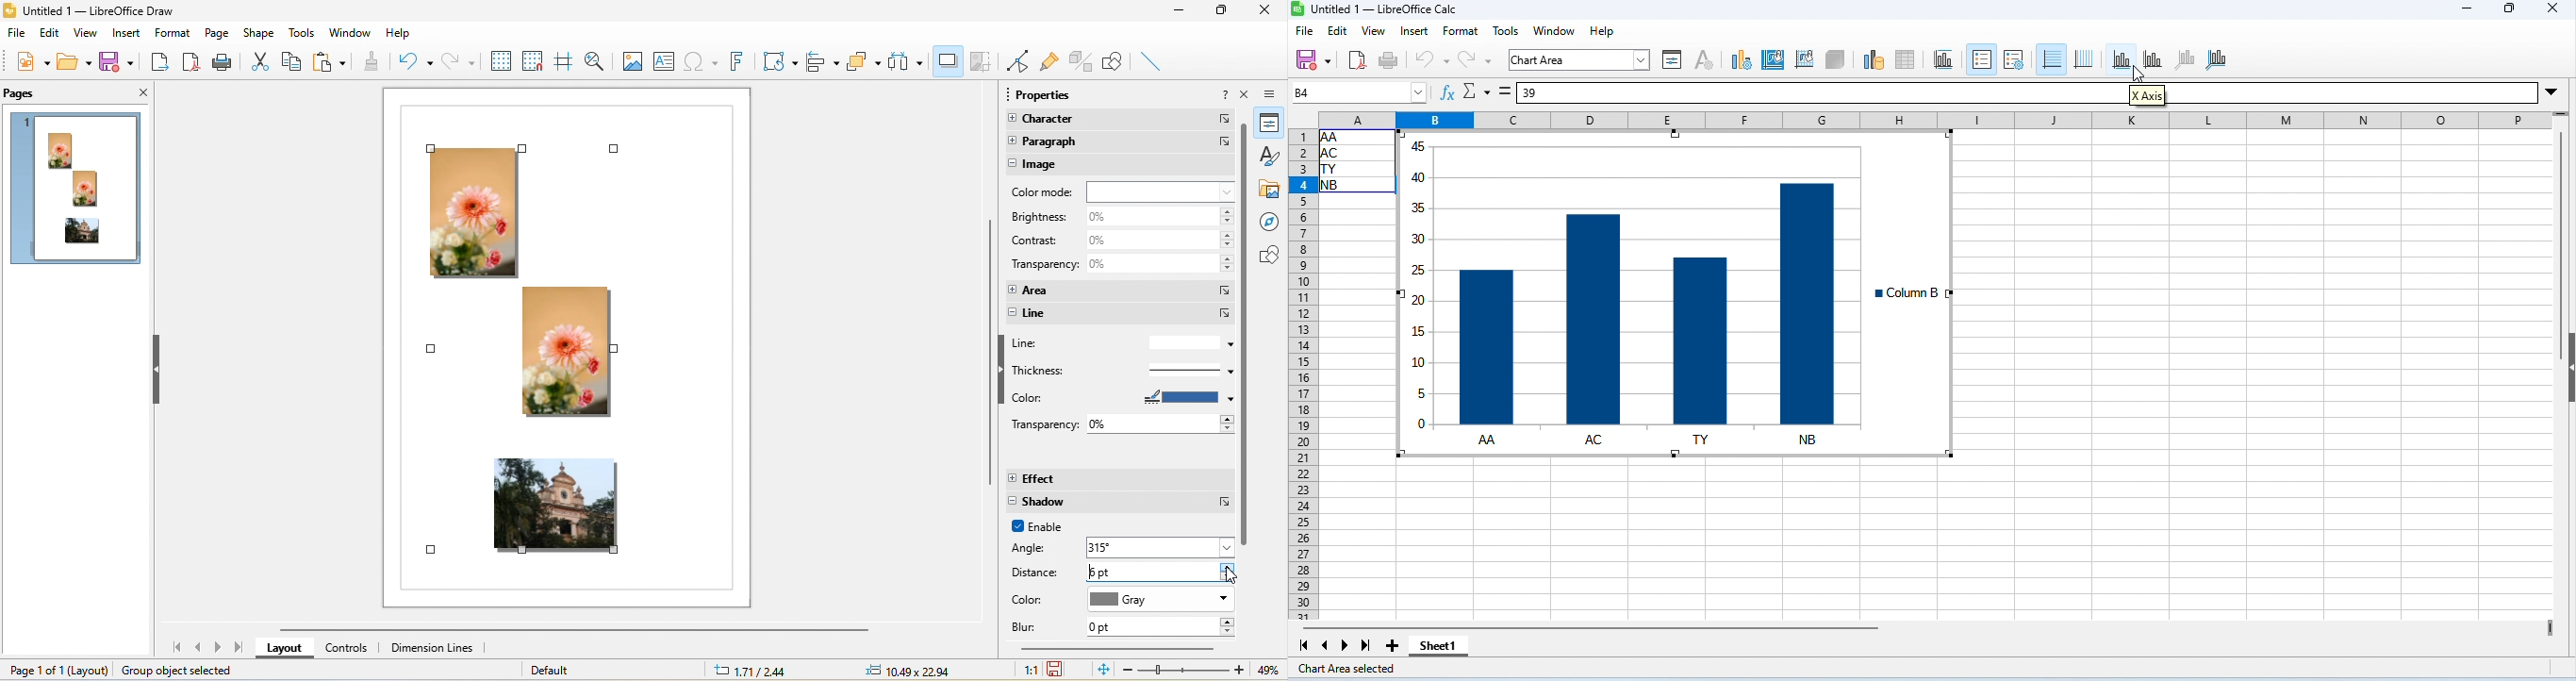 The width and height of the screenshot is (2576, 700). What do you see at coordinates (354, 649) in the screenshot?
I see `controls` at bounding box center [354, 649].